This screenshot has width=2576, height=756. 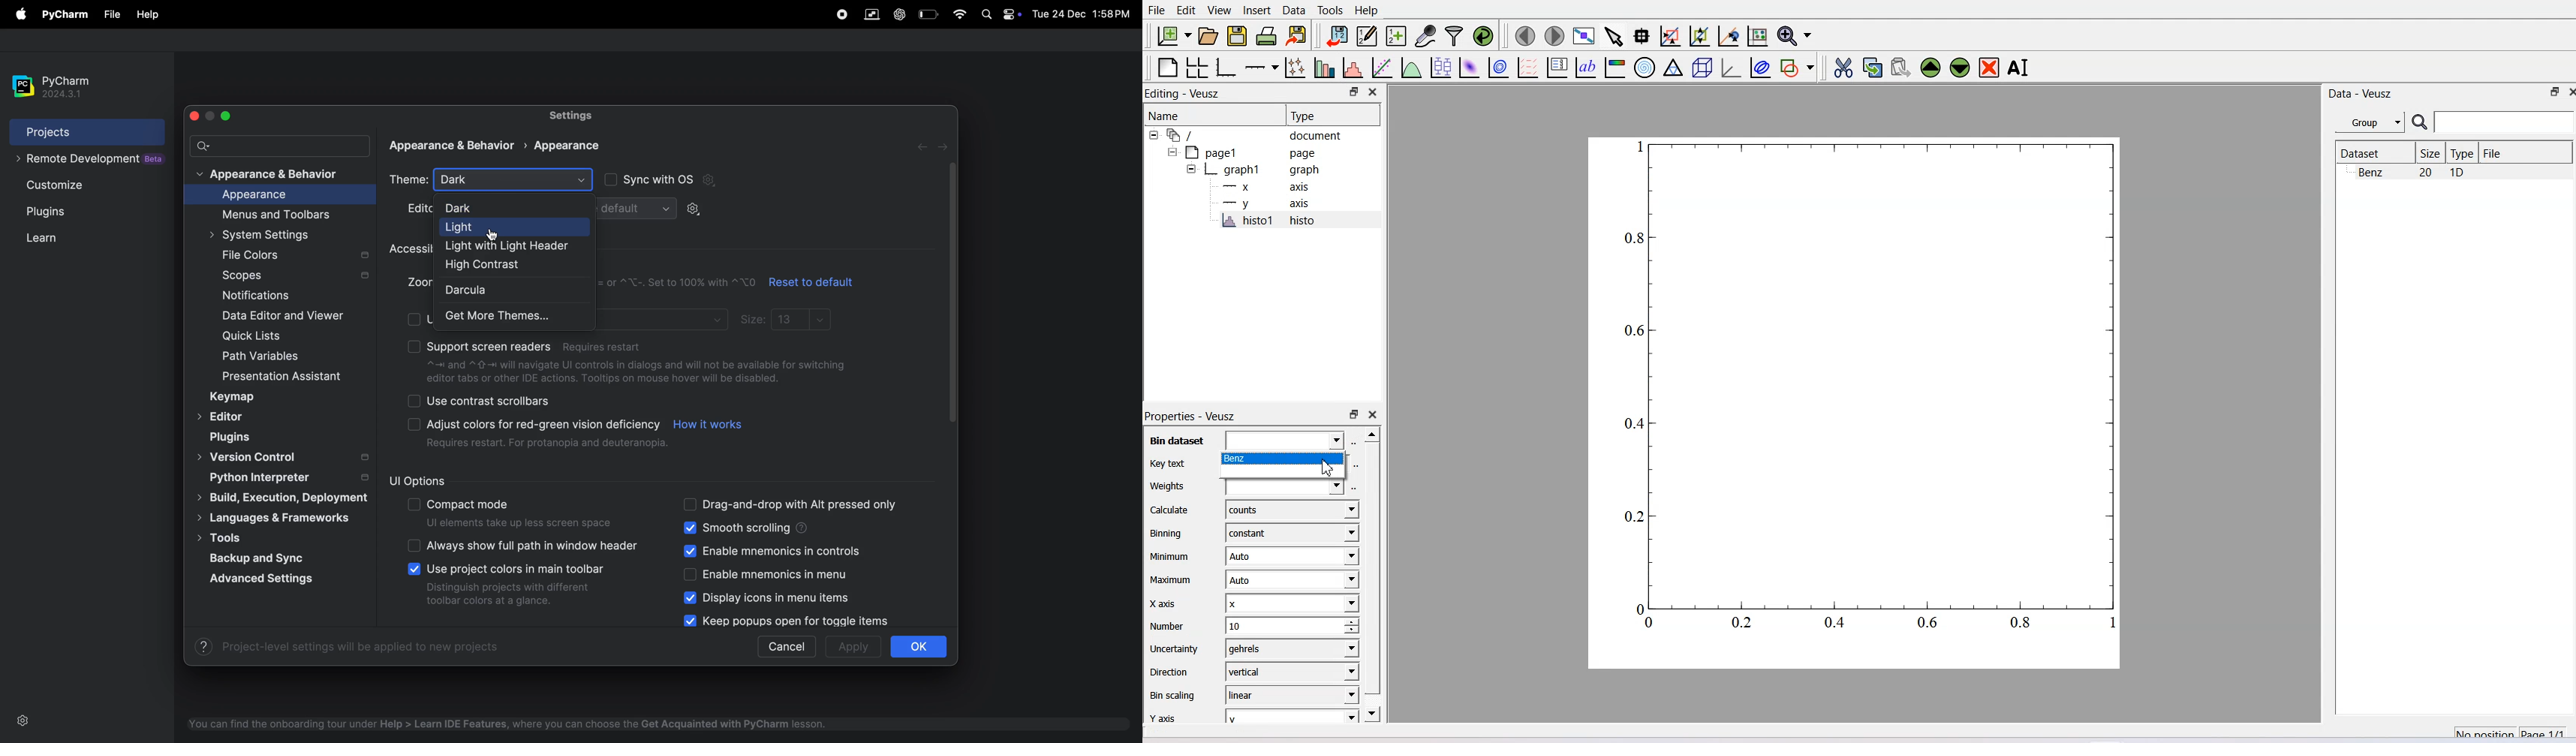 What do you see at coordinates (1332, 115) in the screenshot?
I see `Type` at bounding box center [1332, 115].